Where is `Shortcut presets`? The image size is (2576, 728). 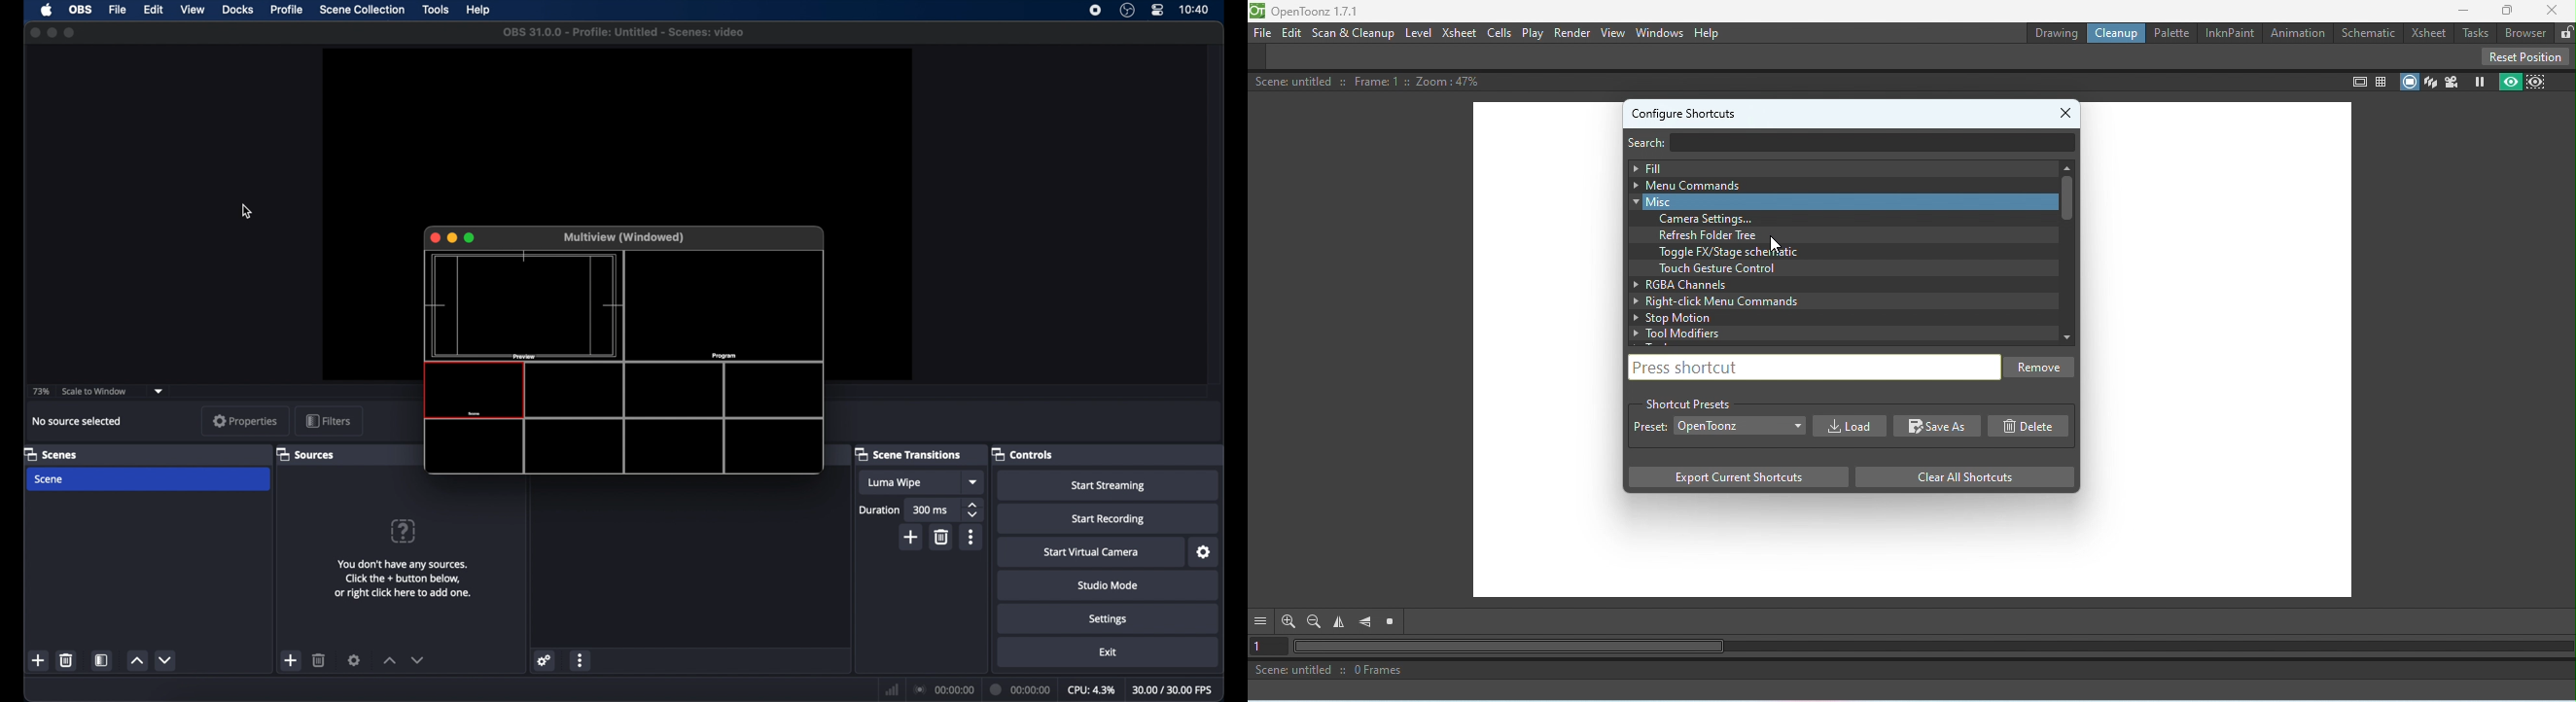
Shortcut presets is located at coordinates (1688, 402).